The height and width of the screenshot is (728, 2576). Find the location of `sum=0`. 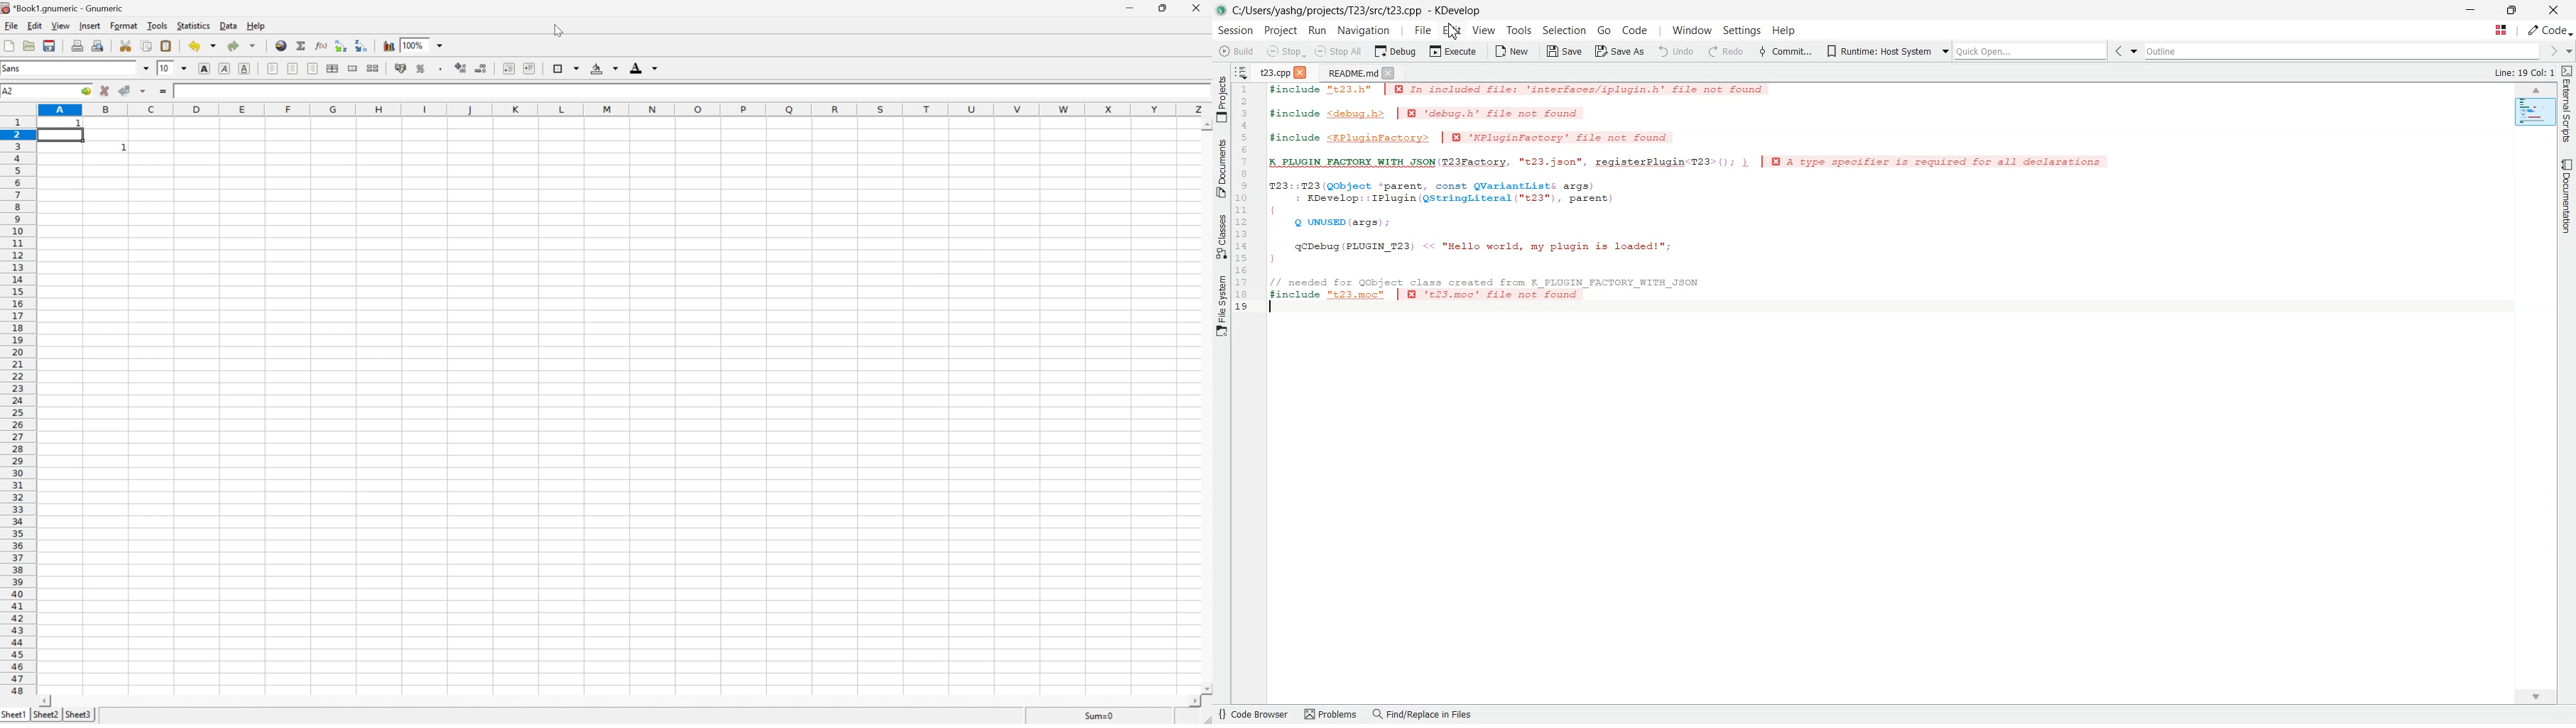

sum=0 is located at coordinates (1102, 718).